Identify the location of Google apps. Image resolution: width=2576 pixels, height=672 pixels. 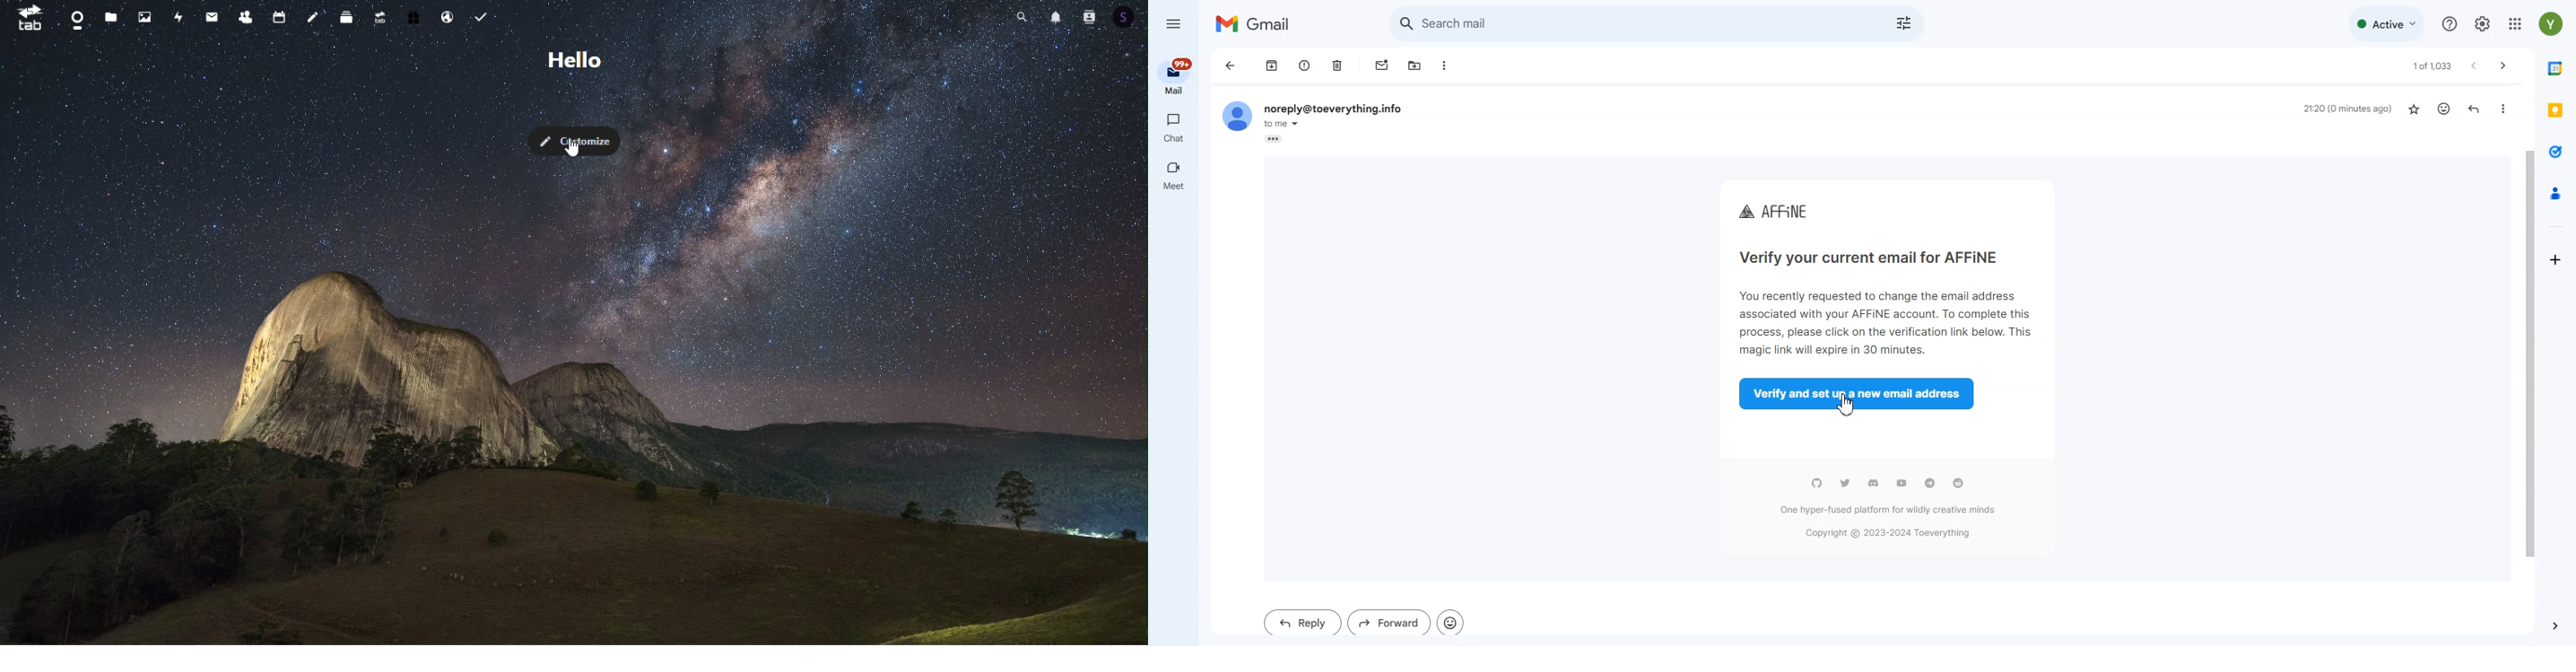
(2515, 24).